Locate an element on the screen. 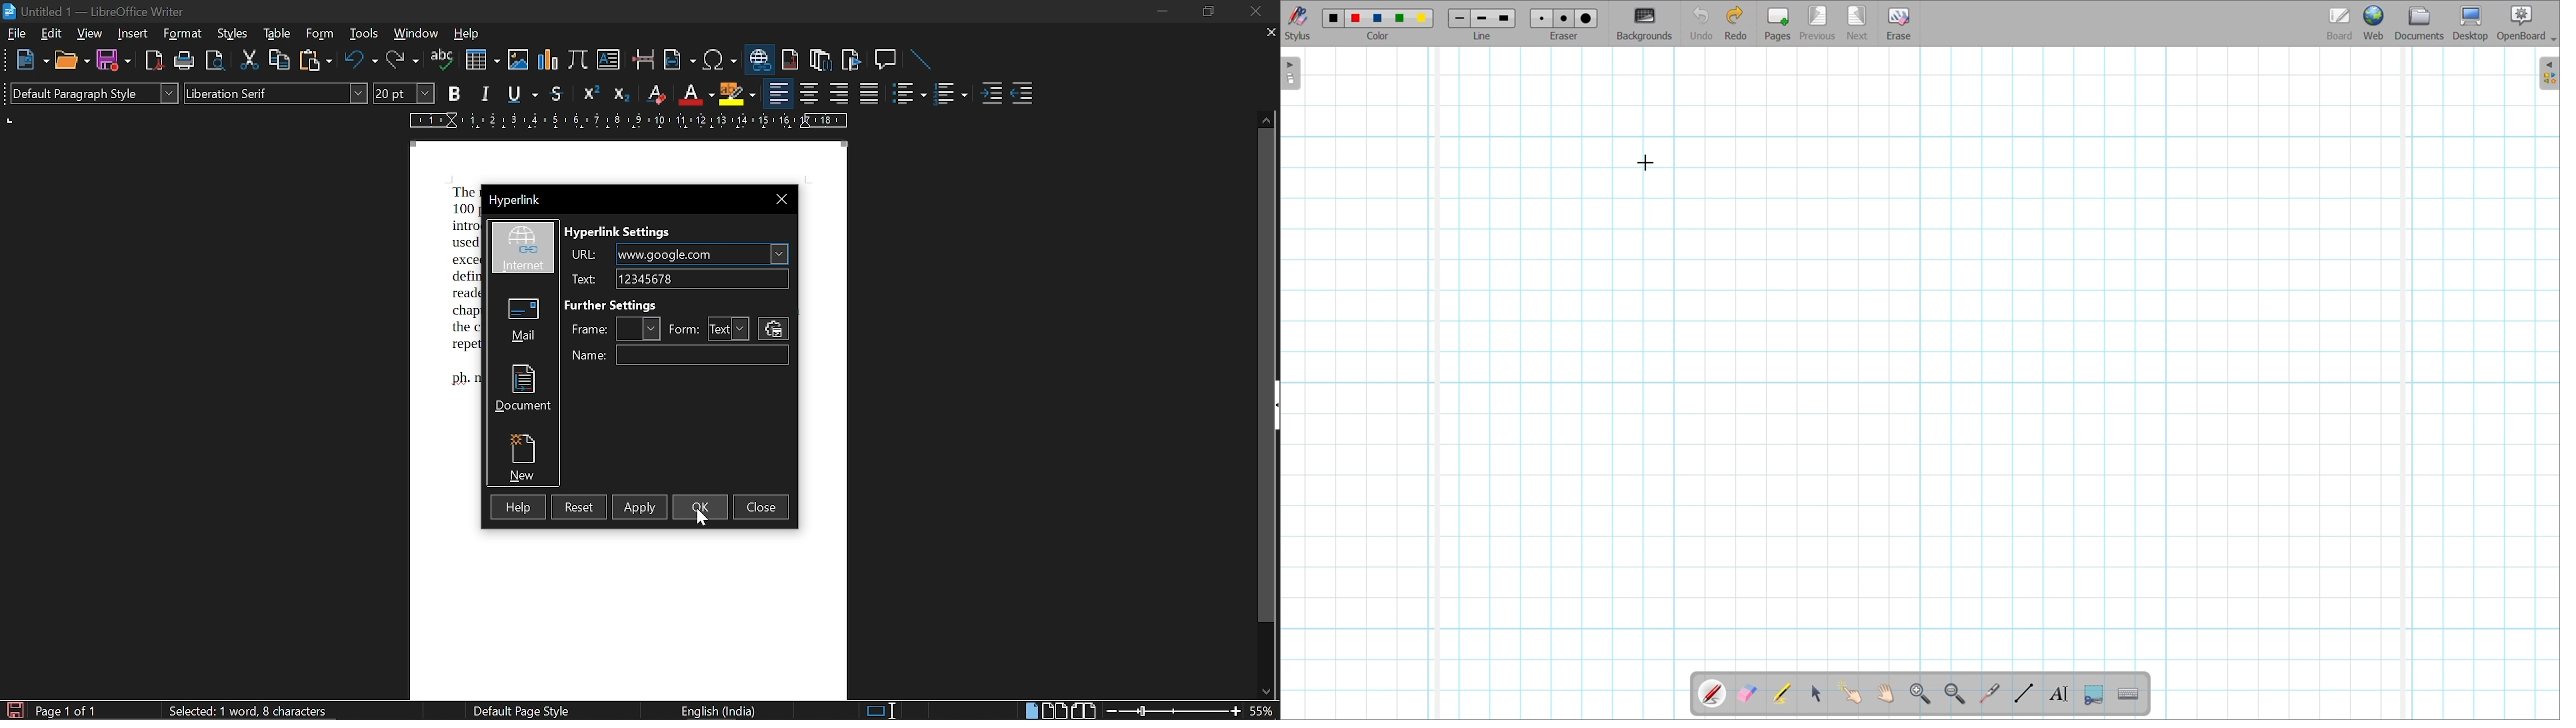 The image size is (2576, 728). cut is located at coordinates (250, 61).